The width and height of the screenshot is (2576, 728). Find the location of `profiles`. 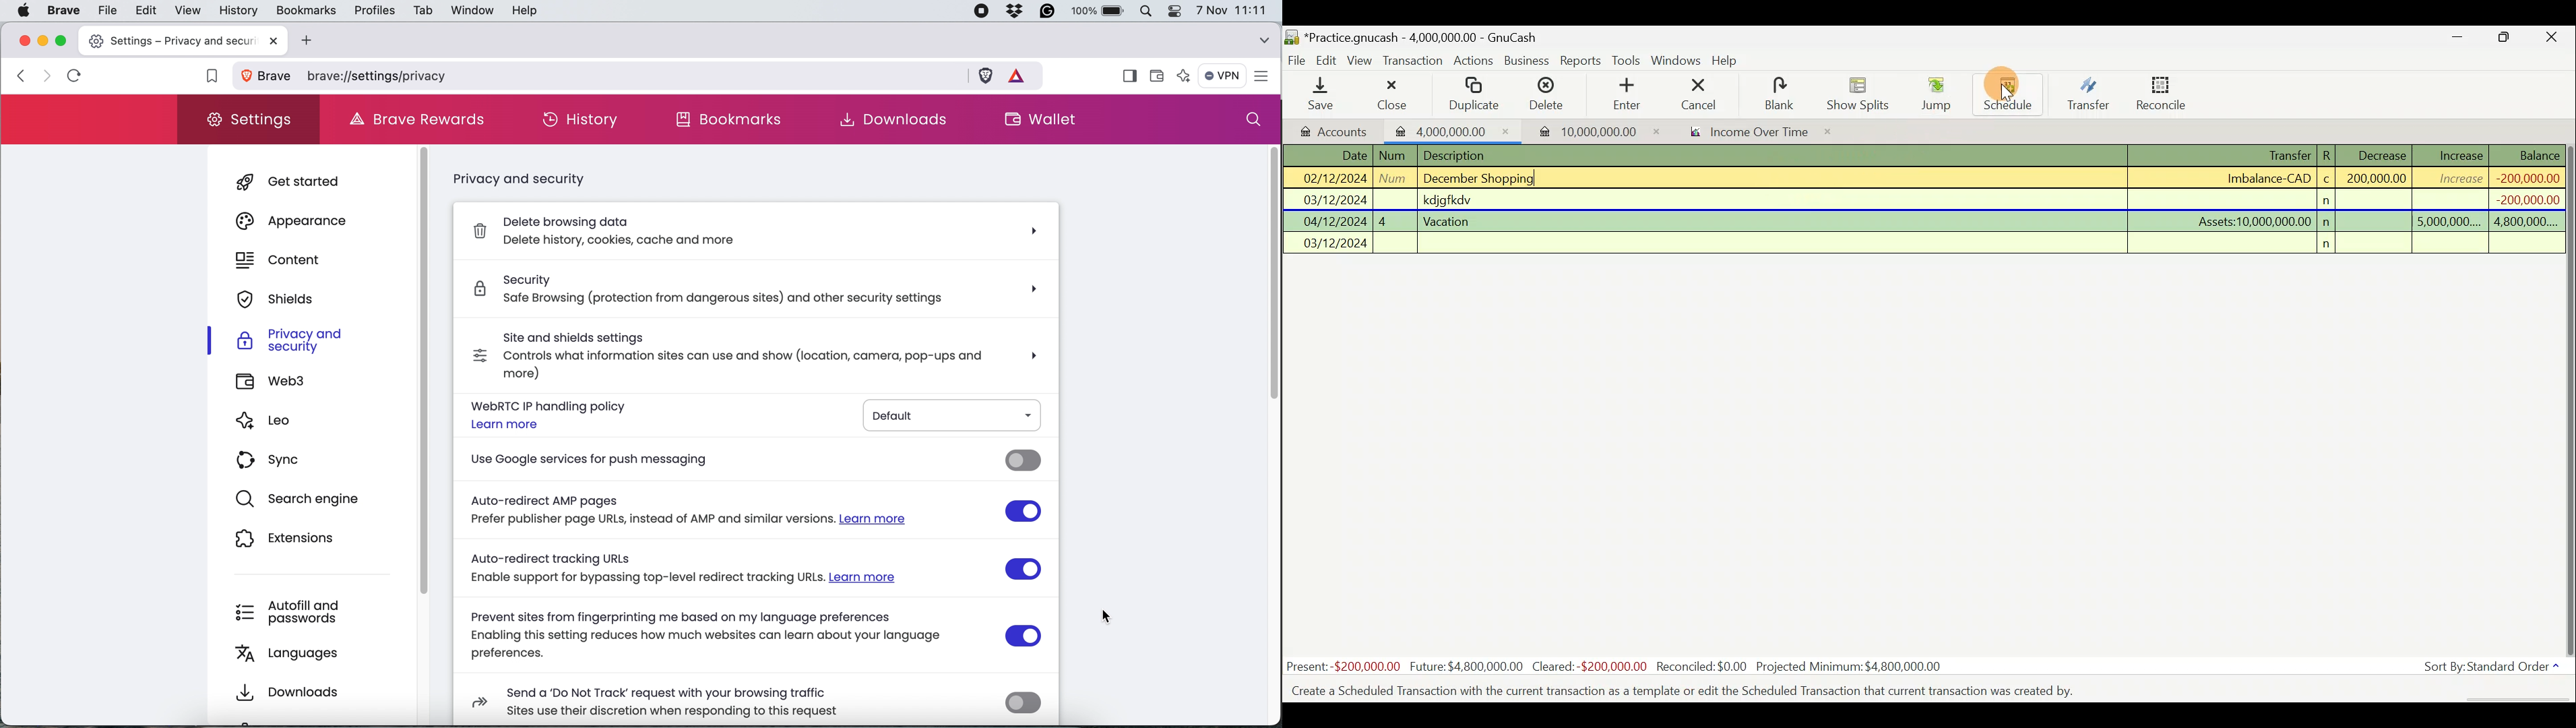

profiles is located at coordinates (372, 10).